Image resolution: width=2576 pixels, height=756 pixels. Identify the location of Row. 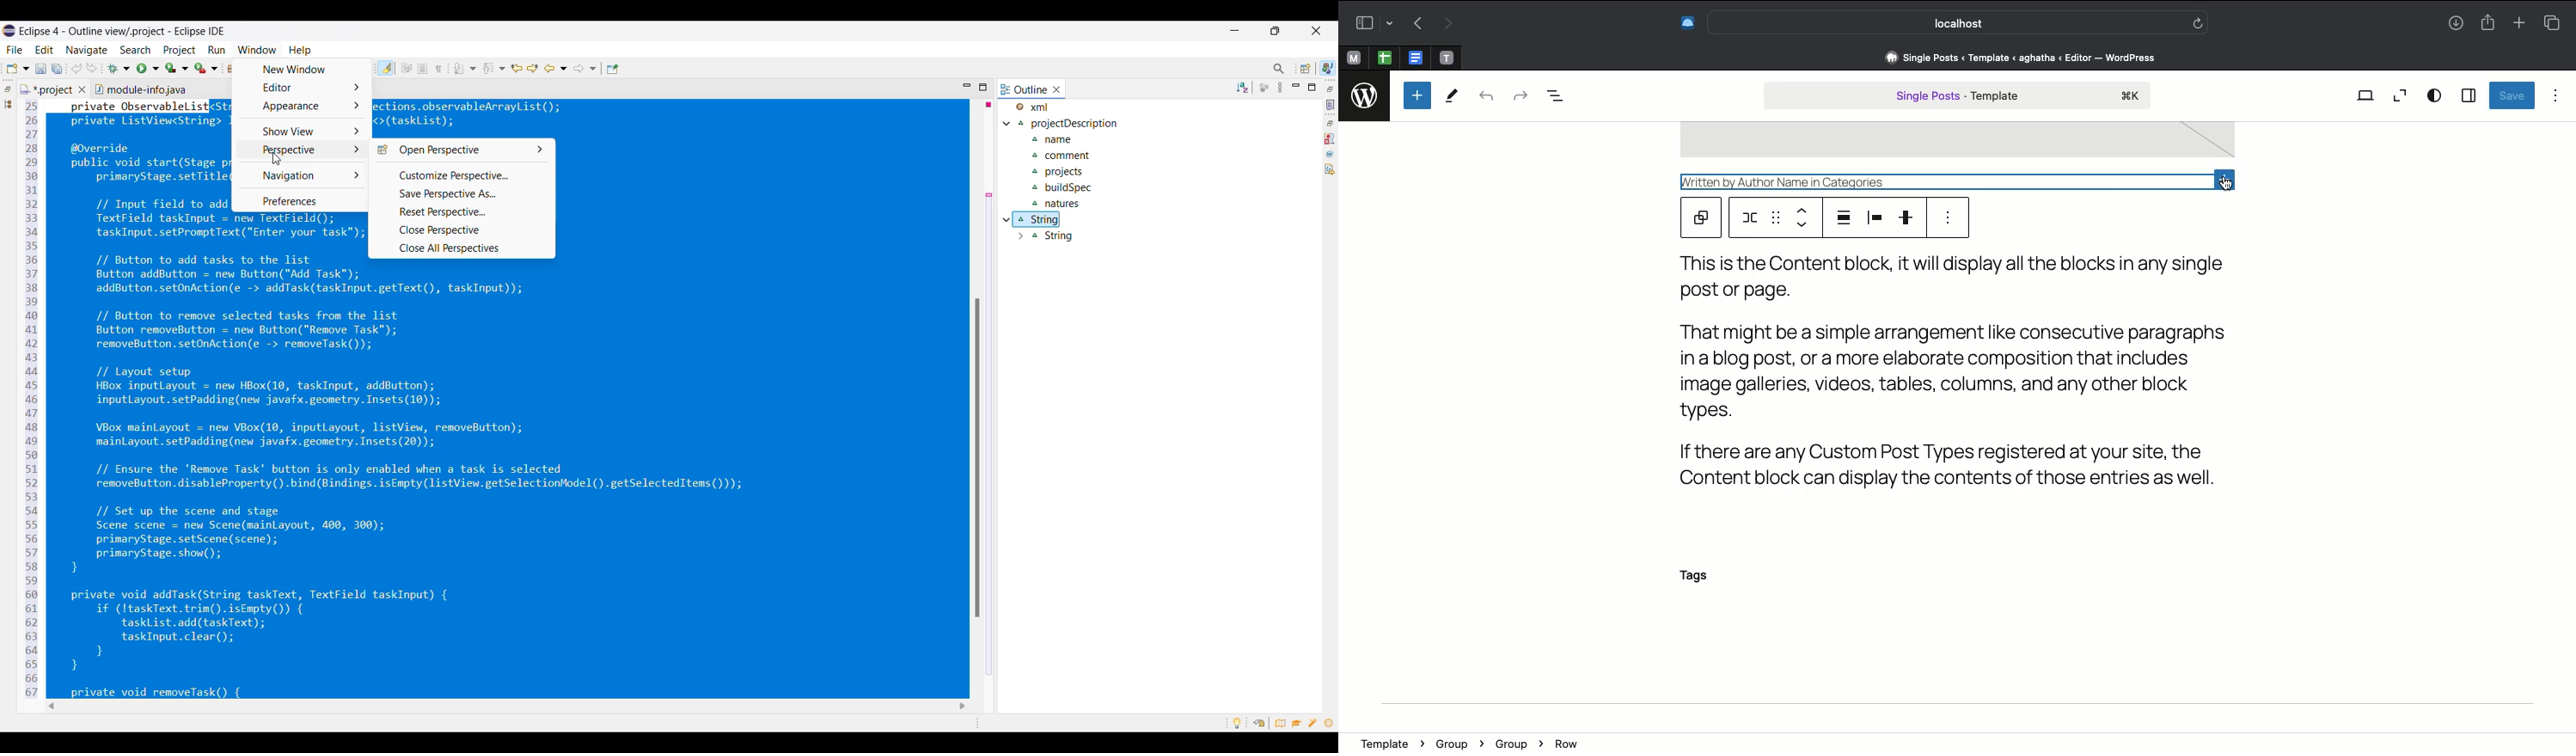
(1568, 744).